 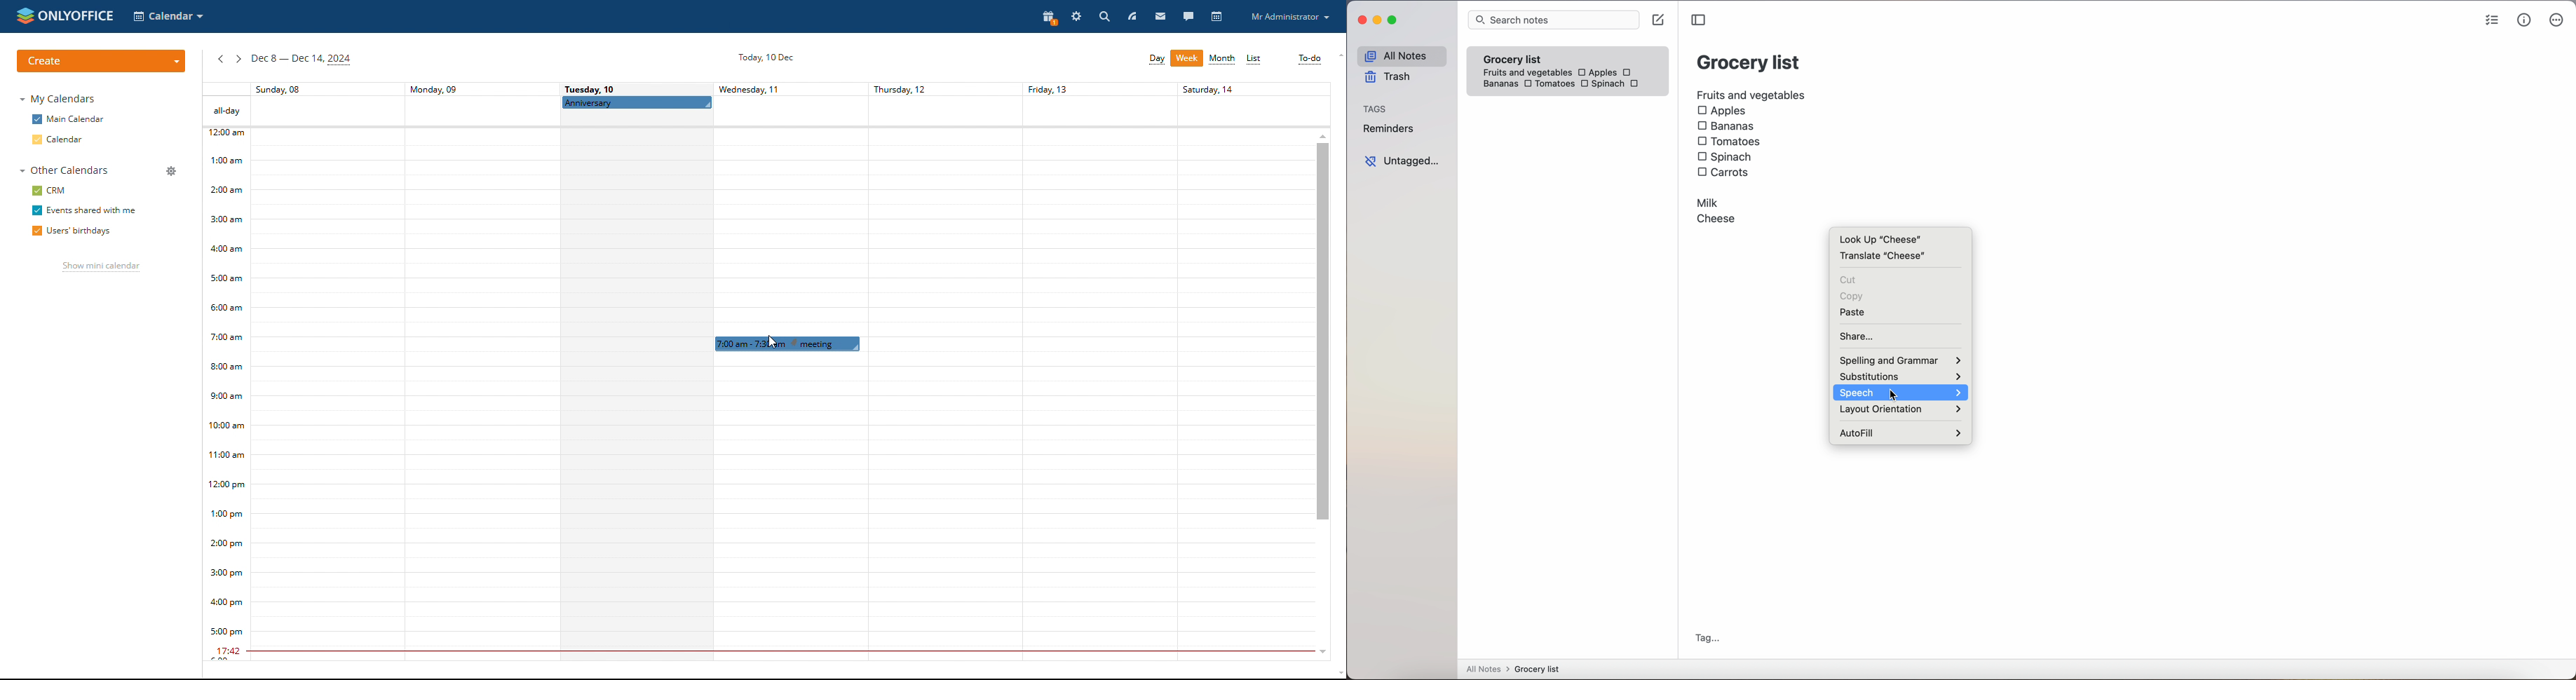 What do you see at coordinates (1391, 130) in the screenshot?
I see `reminders` at bounding box center [1391, 130].